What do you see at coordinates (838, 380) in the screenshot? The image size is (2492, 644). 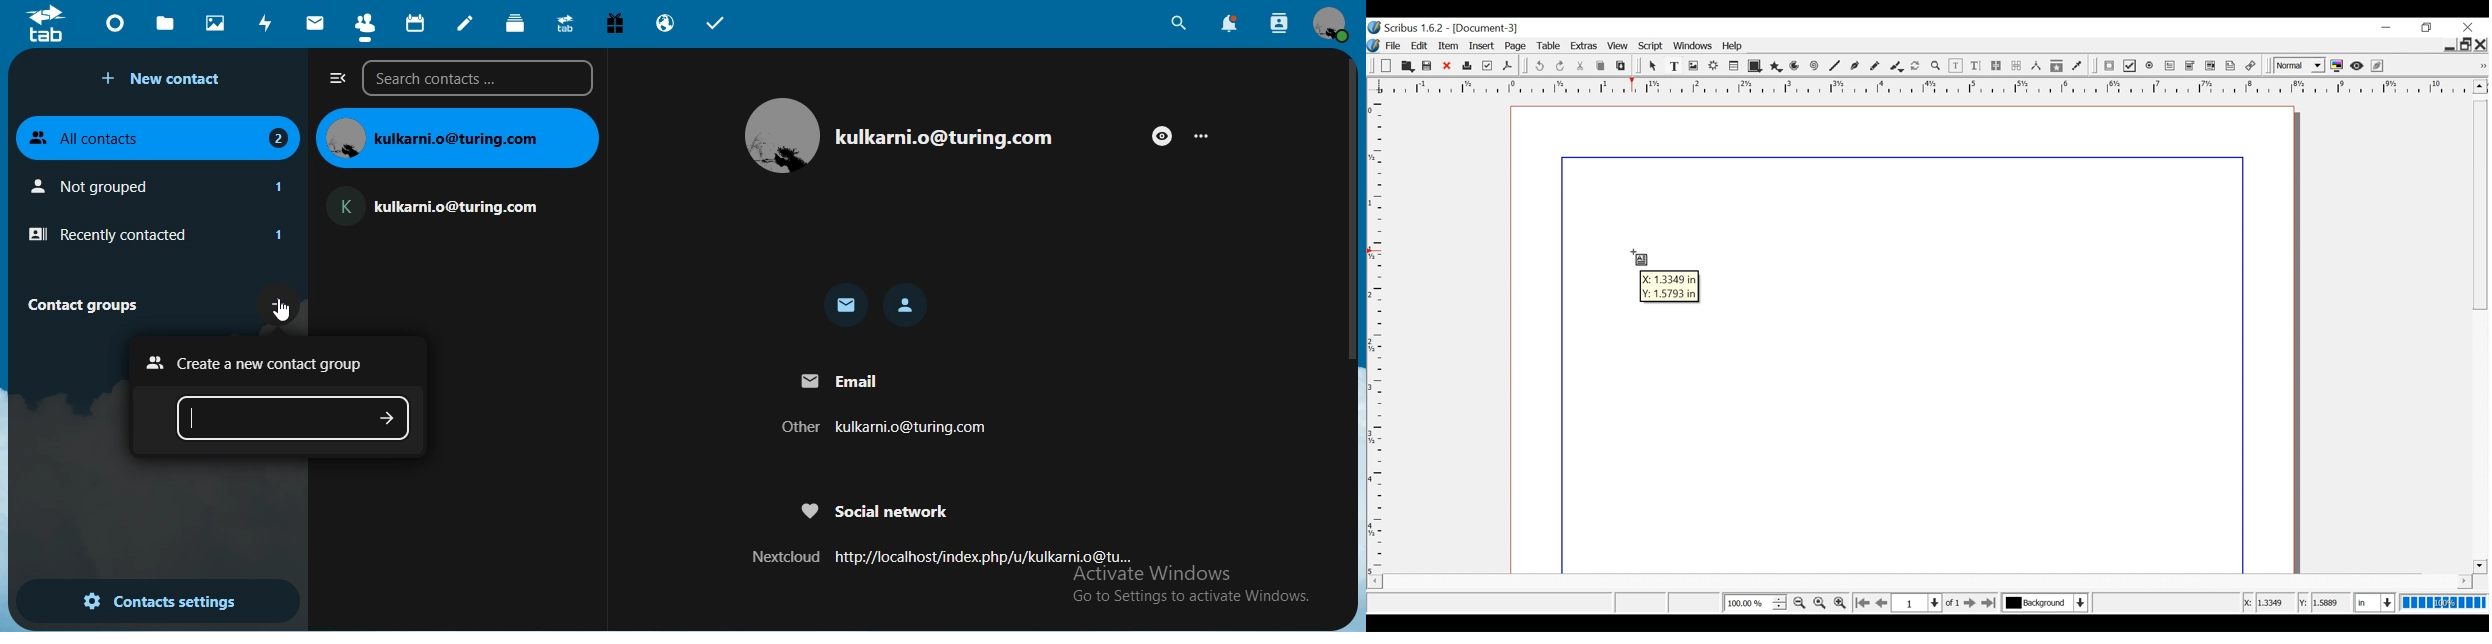 I see `Email` at bounding box center [838, 380].